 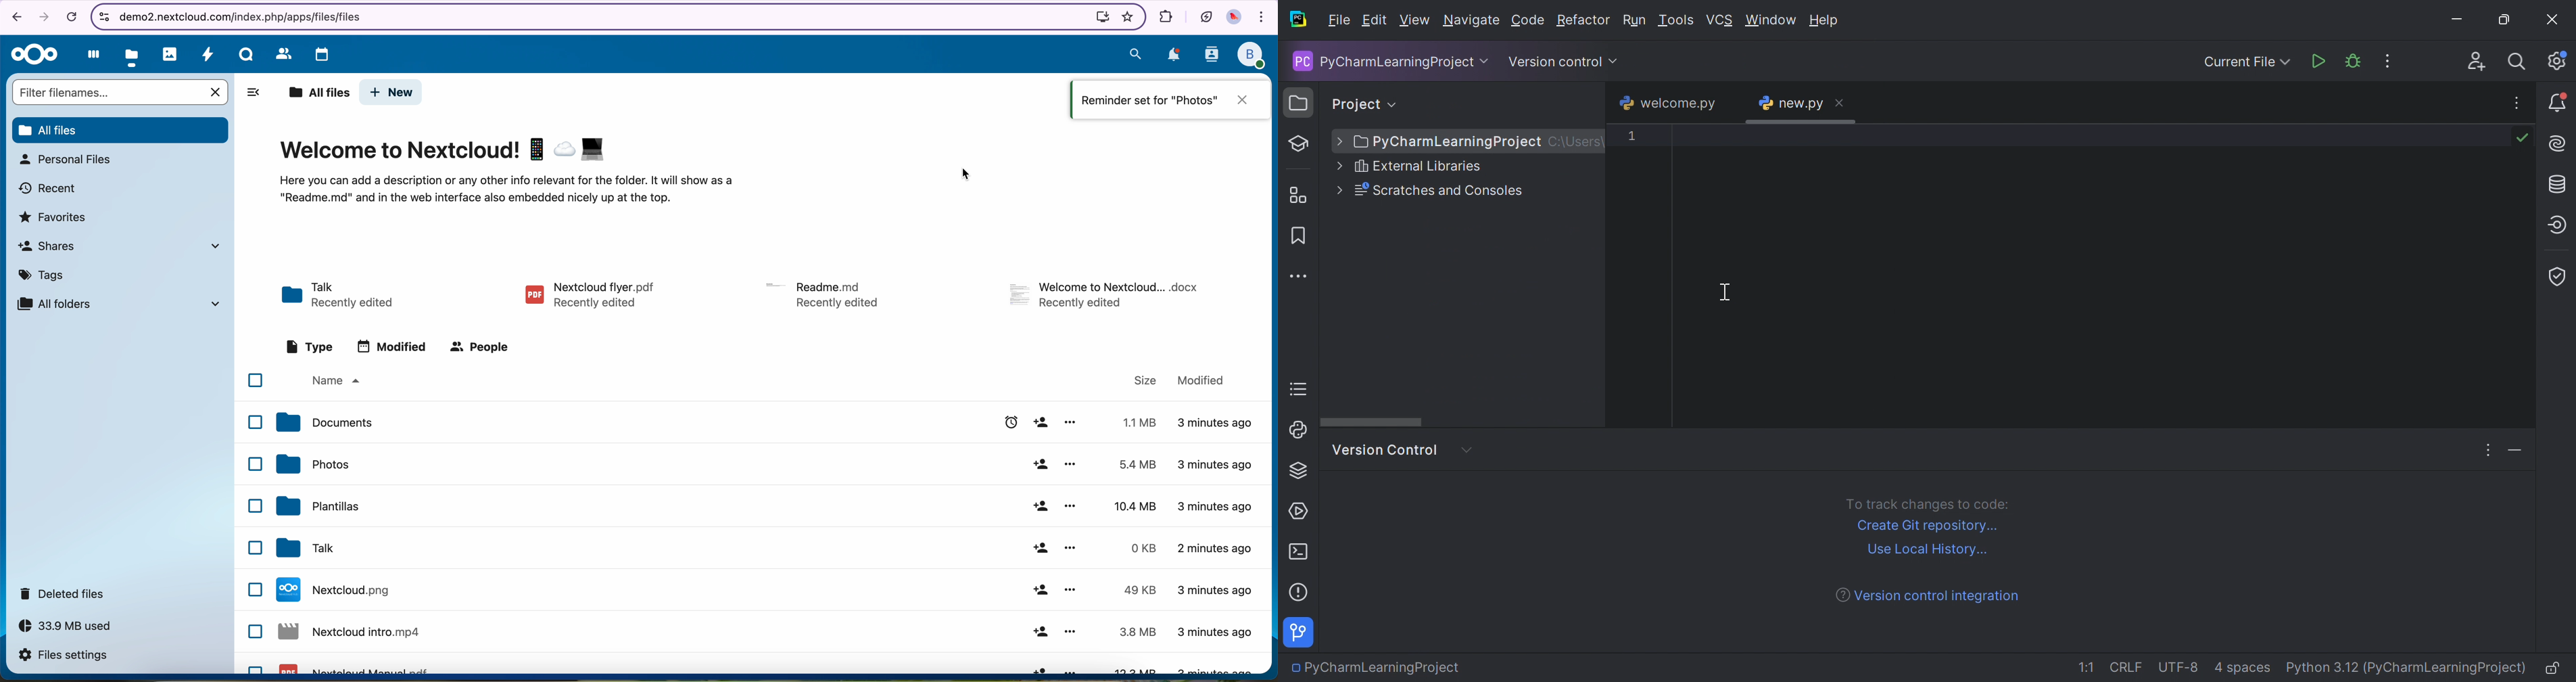 I want to click on click on more options, so click(x=1073, y=466).